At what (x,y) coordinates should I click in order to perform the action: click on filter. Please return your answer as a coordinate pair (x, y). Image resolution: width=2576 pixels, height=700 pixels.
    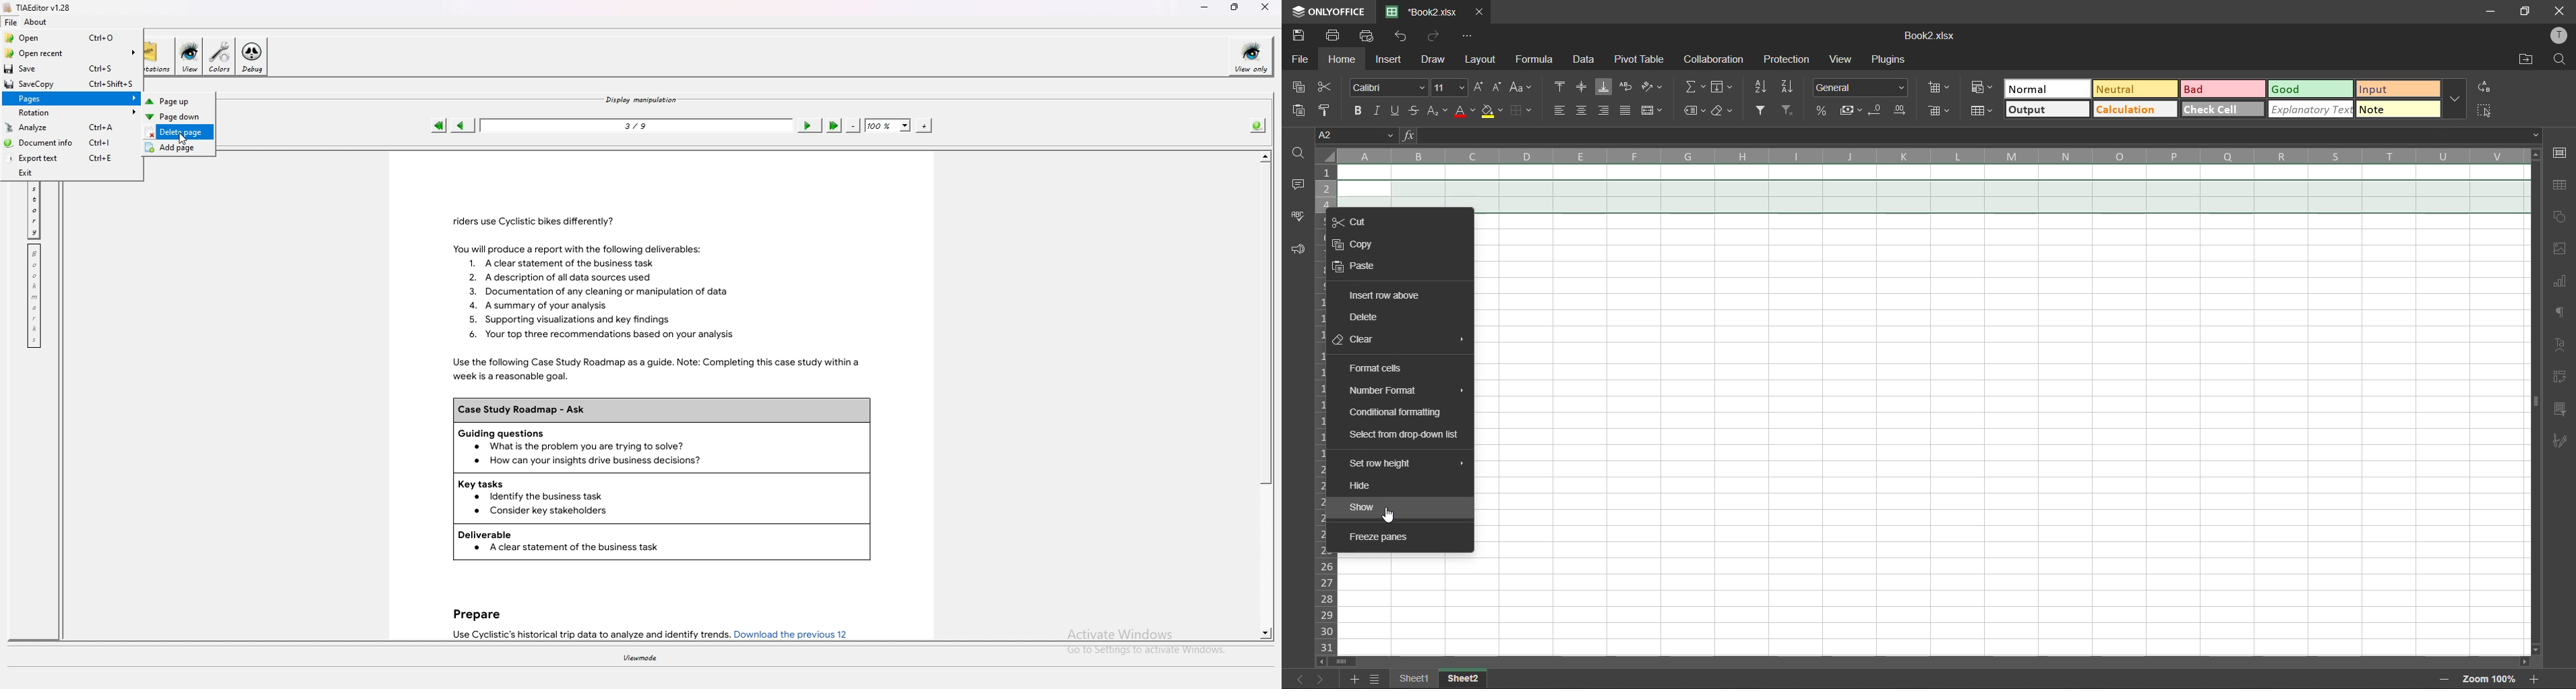
    Looking at the image, I should click on (1763, 111).